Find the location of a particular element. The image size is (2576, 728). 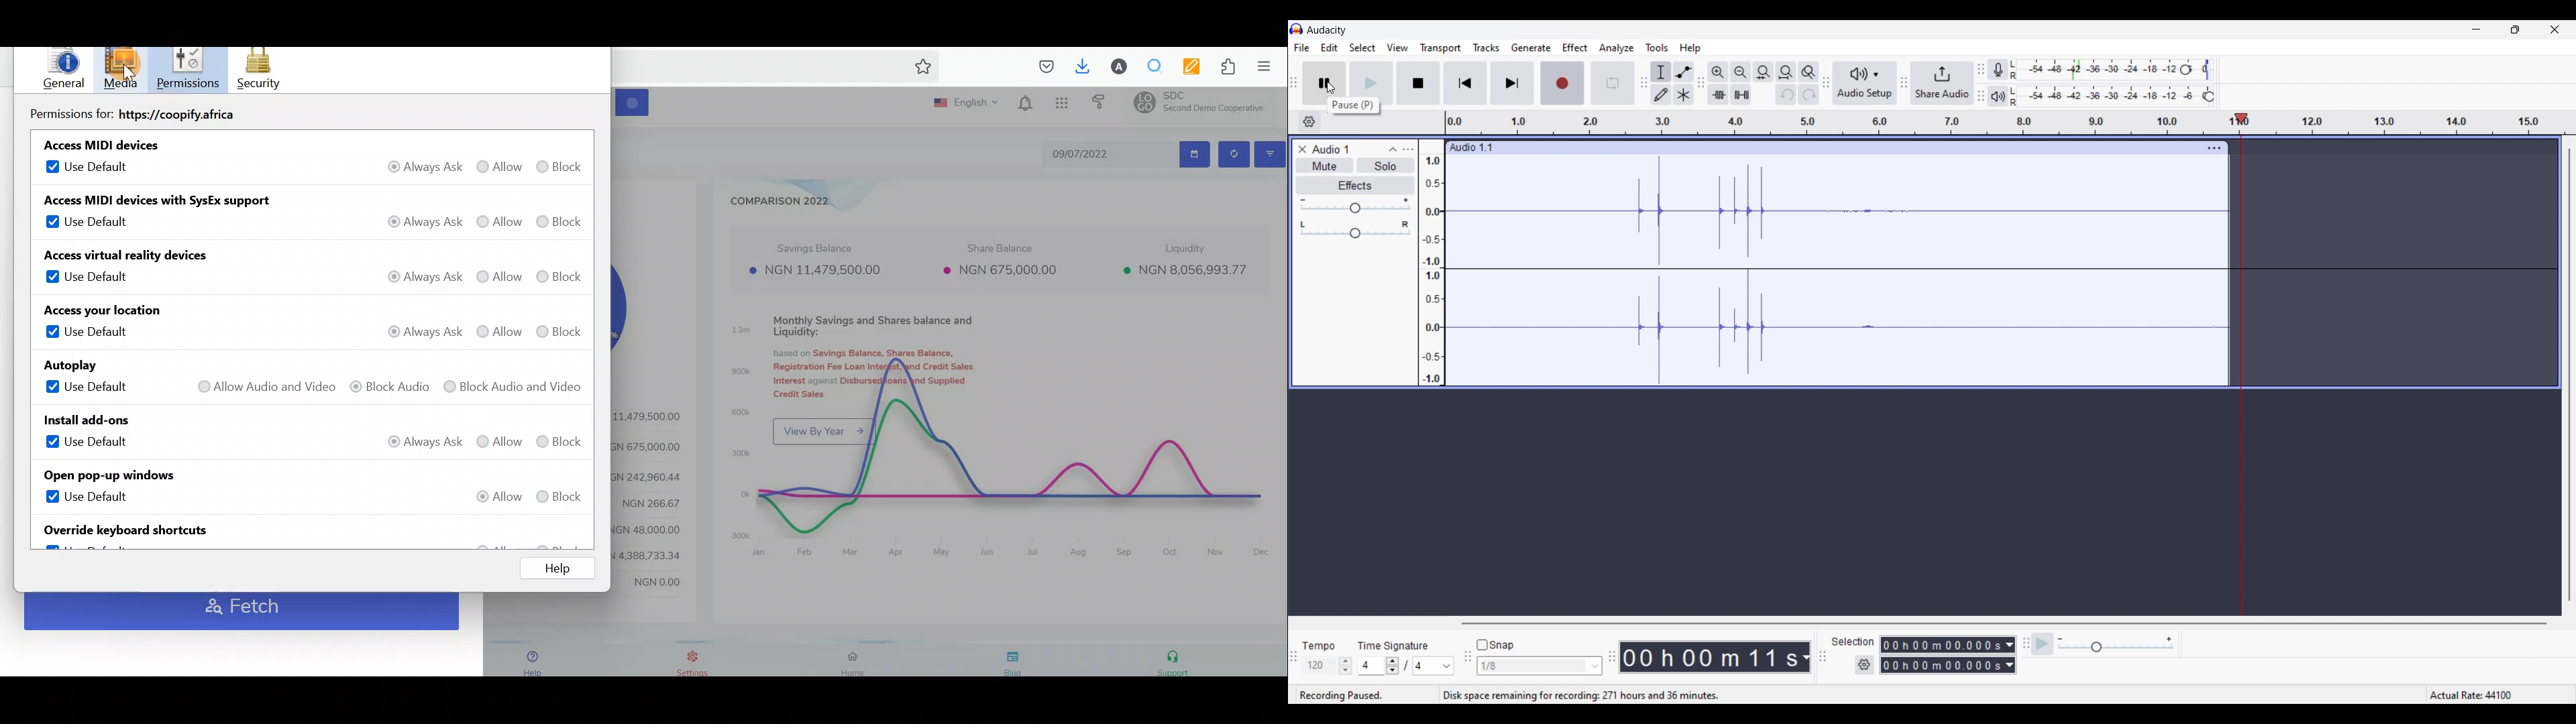

Slider to change playback speed is located at coordinates (2116, 648).